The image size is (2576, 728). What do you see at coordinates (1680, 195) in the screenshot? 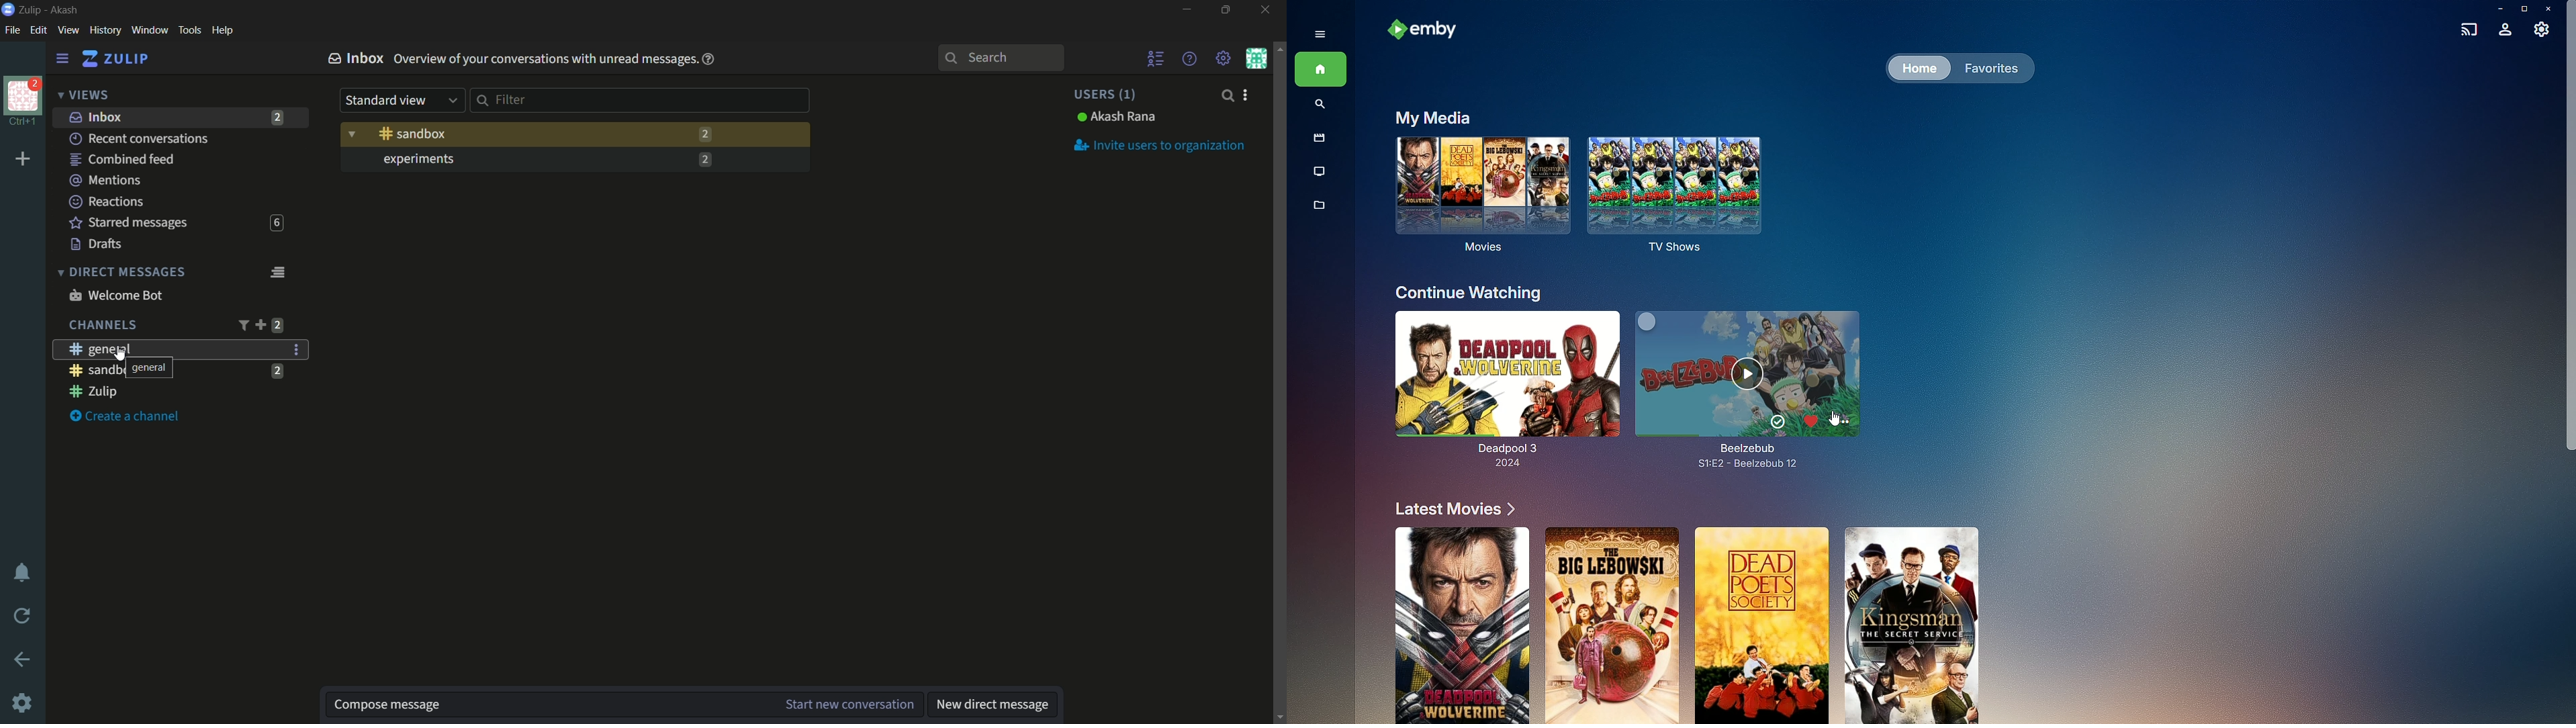
I see `TV Shows` at bounding box center [1680, 195].